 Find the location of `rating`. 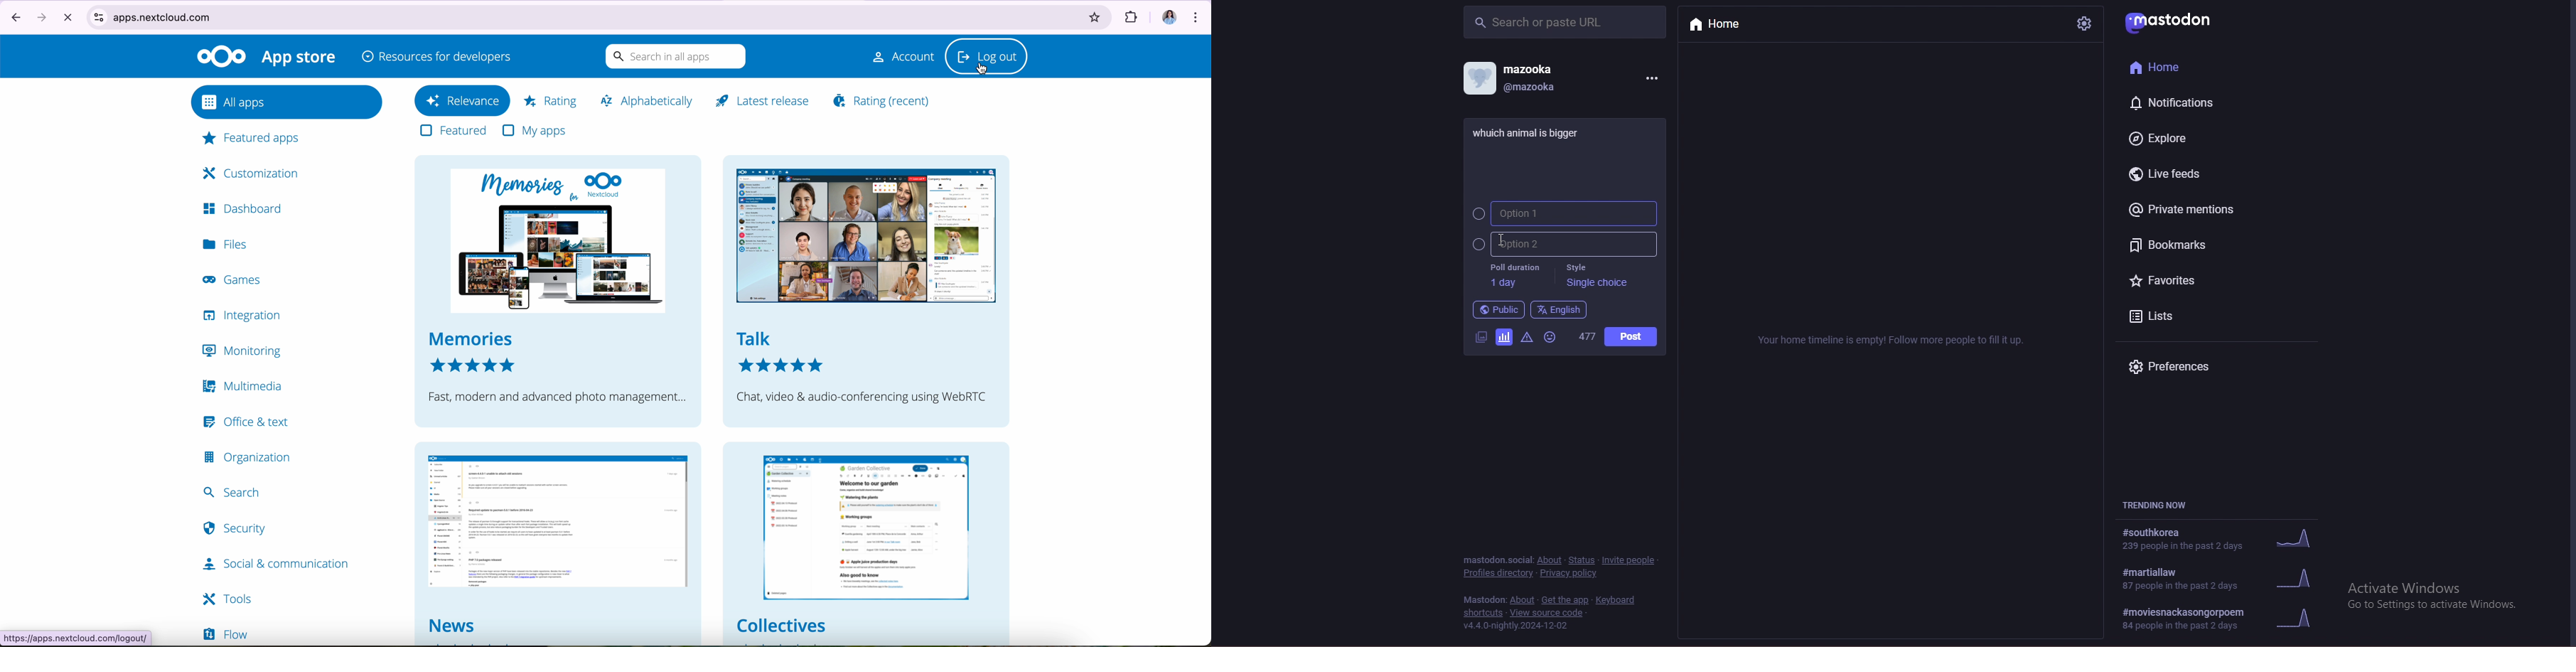

rating is located at coordinates (549, 102).